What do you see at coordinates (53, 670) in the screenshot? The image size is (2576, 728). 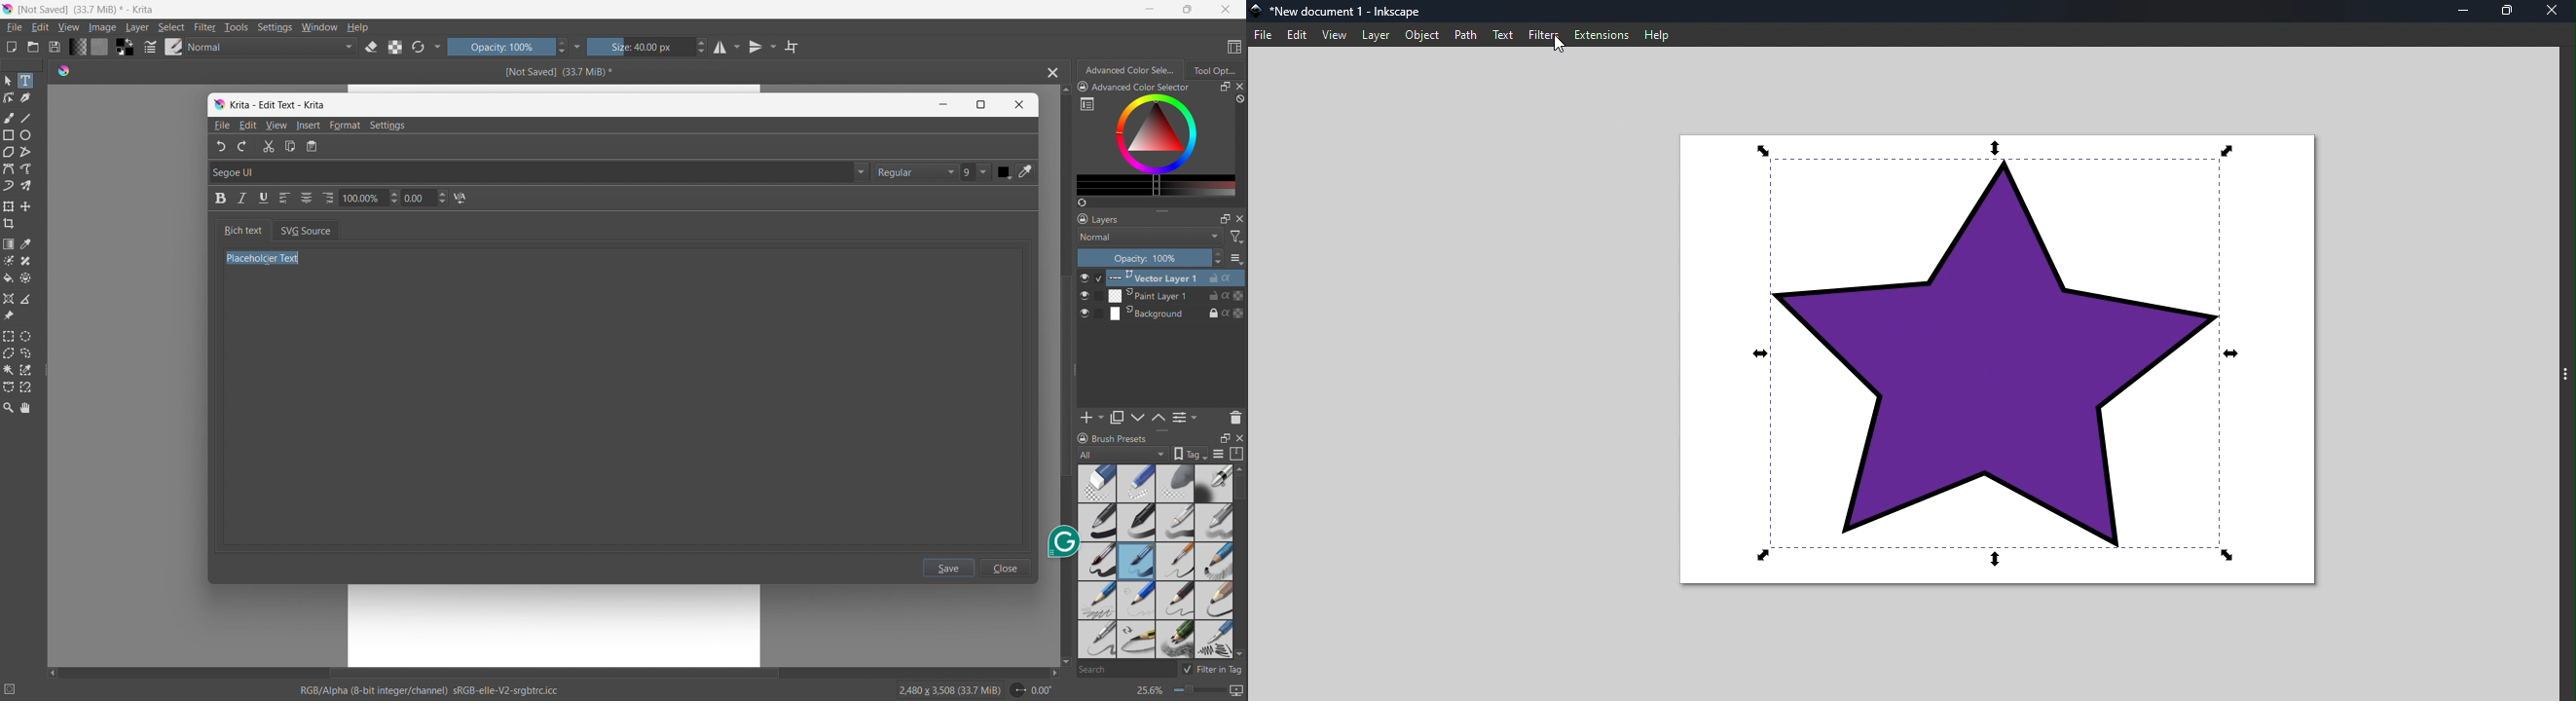 I see `scroll left` at bounding box center [53, 670].